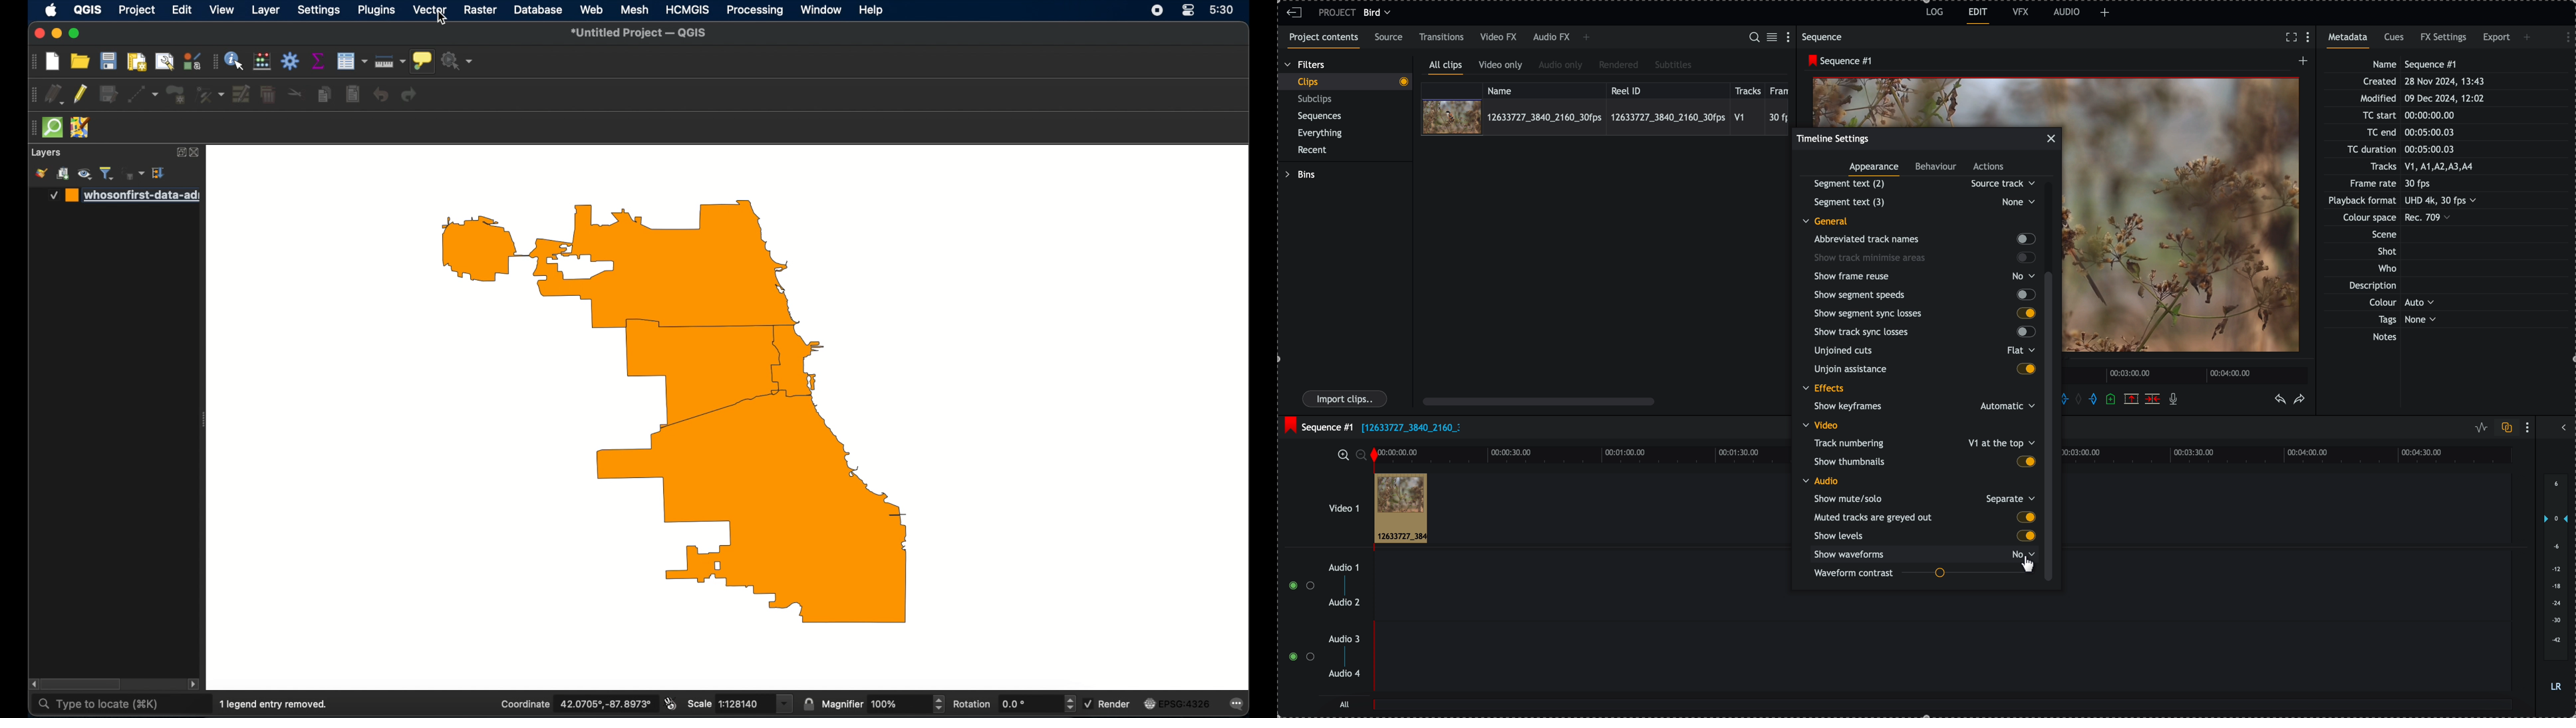 This screenshot has width=2576, height=728. I want to click on style manager, so click(41, 174).